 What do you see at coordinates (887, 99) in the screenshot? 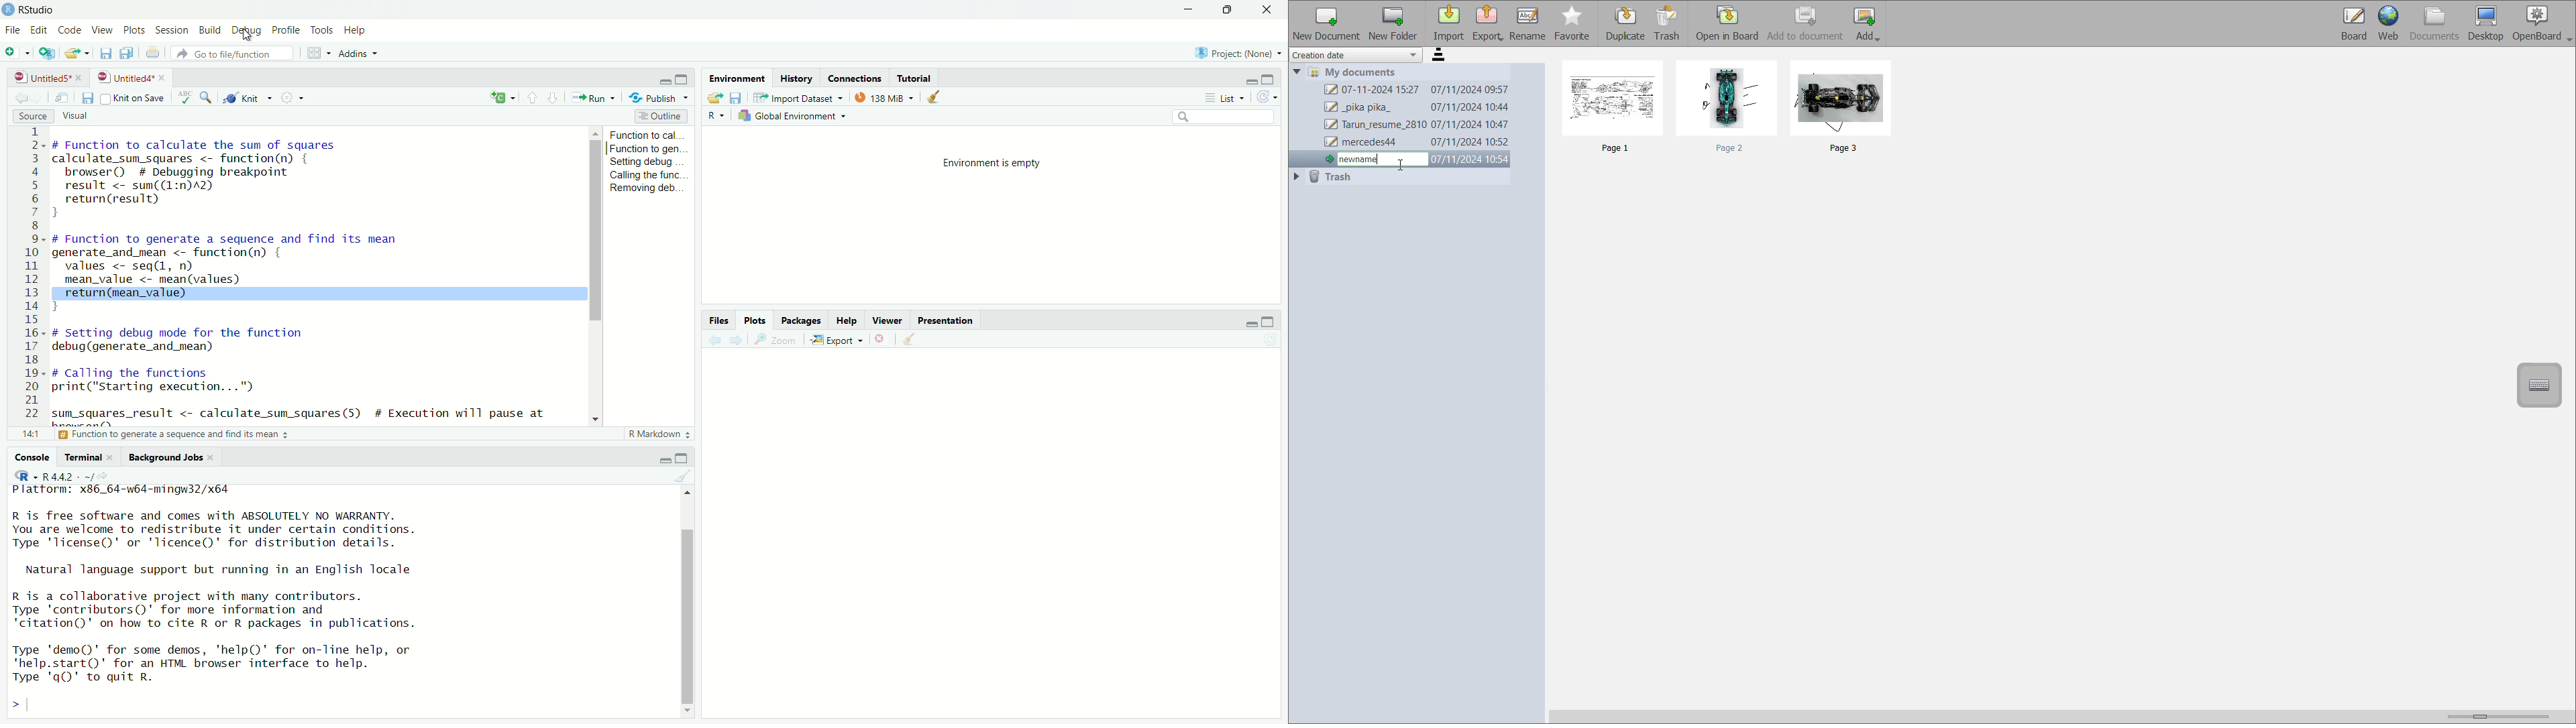
I see `138 MiB` at bounding box center [887, 99].